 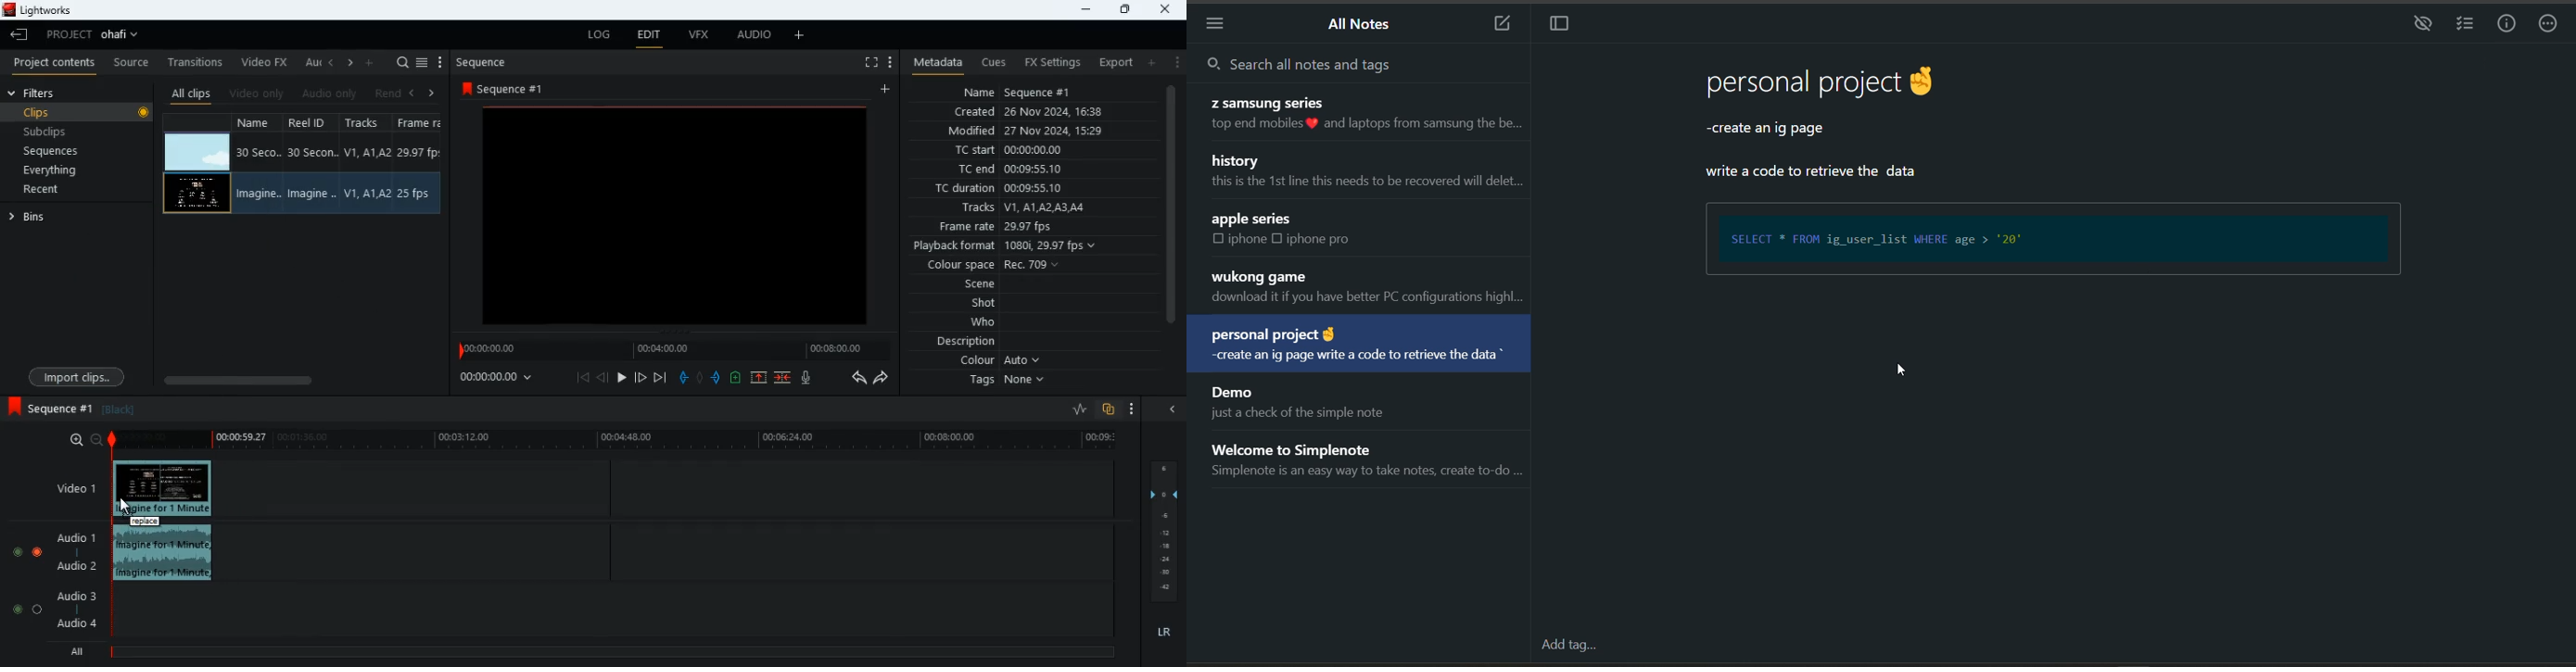 What do you see at coordinates (72, 595) in the screenshot?
I see `audio 3` at bounding box center [72, 595].